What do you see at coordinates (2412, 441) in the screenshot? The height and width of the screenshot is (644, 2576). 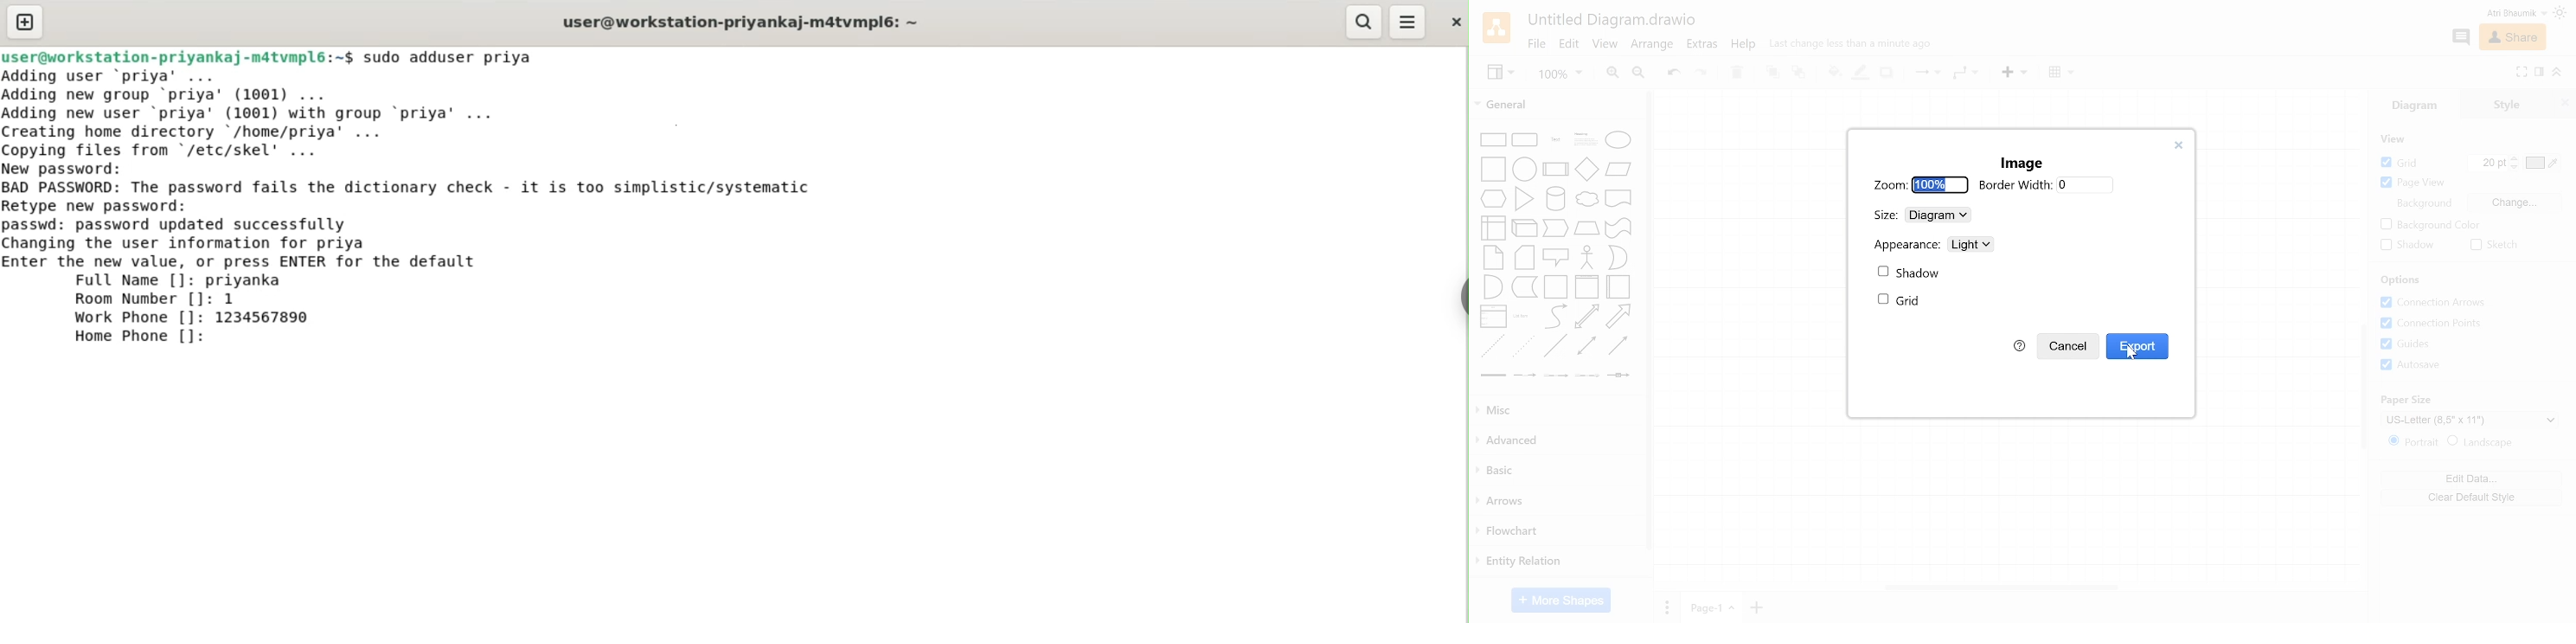 I see `Potrait` at bounding box center [2412, 441].